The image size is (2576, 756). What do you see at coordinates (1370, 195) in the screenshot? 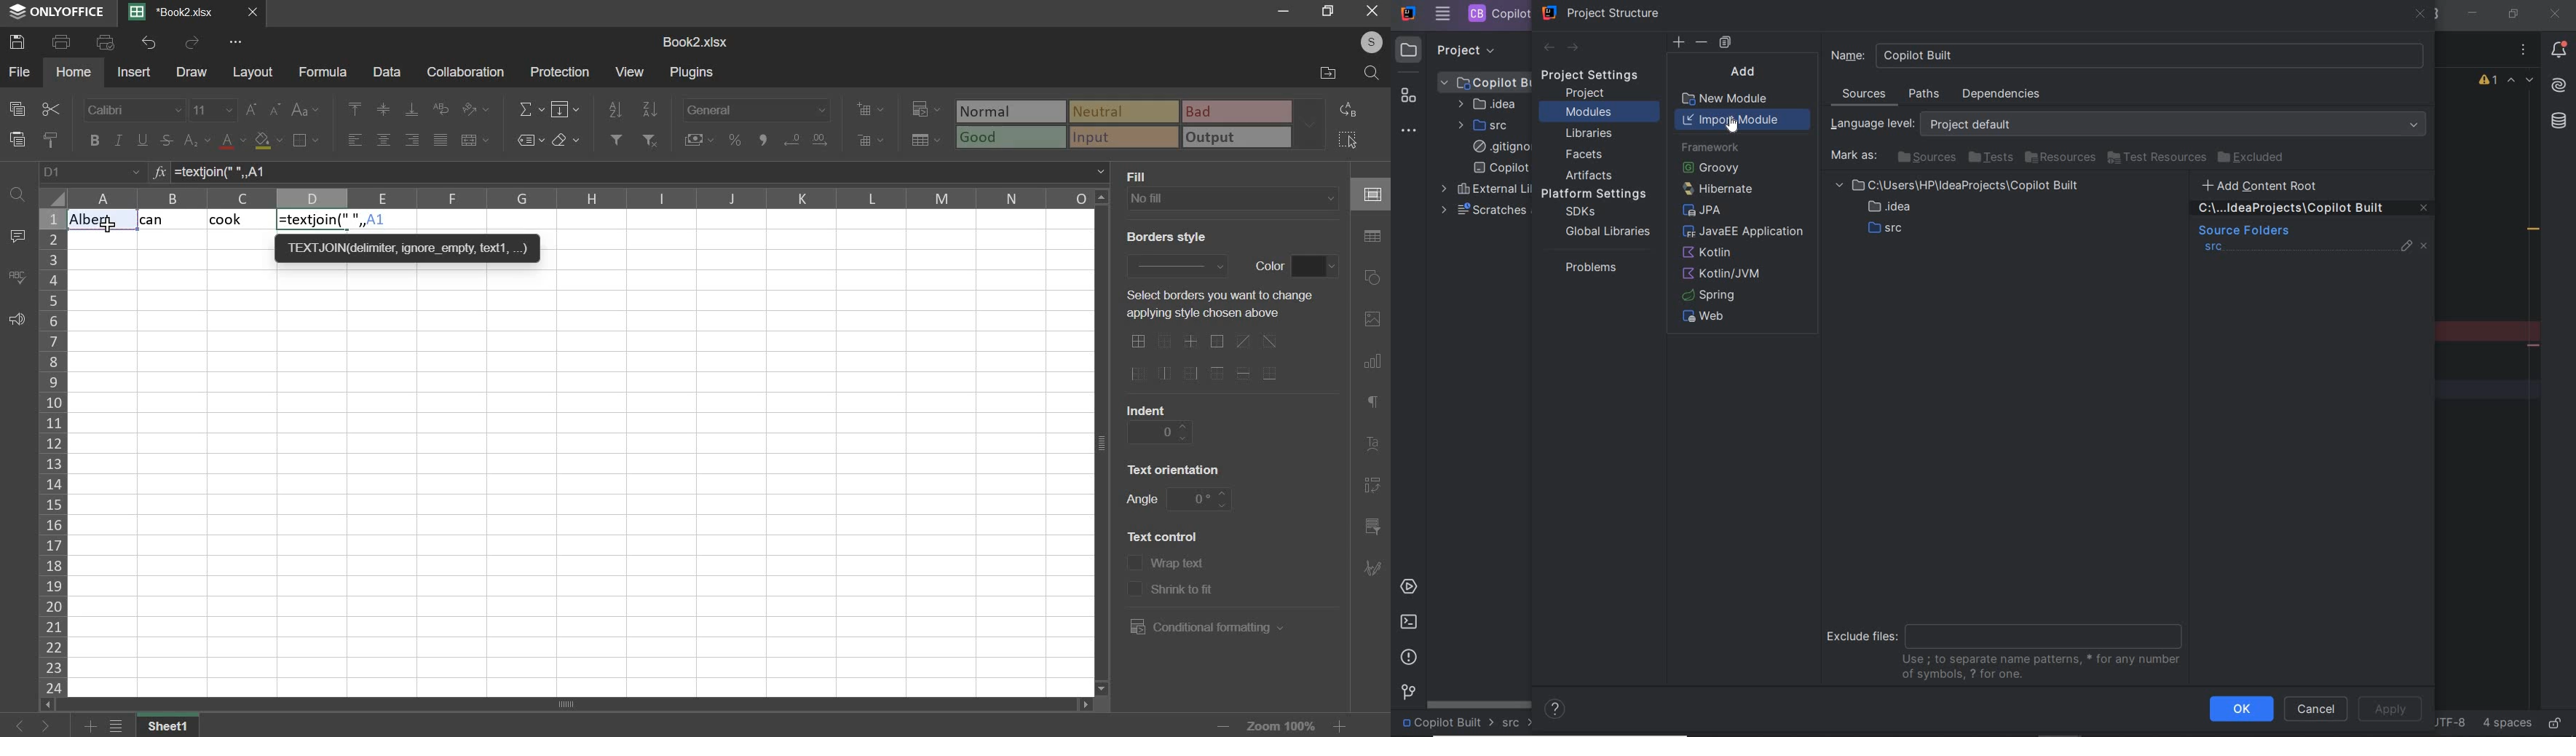
I see `cell` at bounding box center [1370, 195].